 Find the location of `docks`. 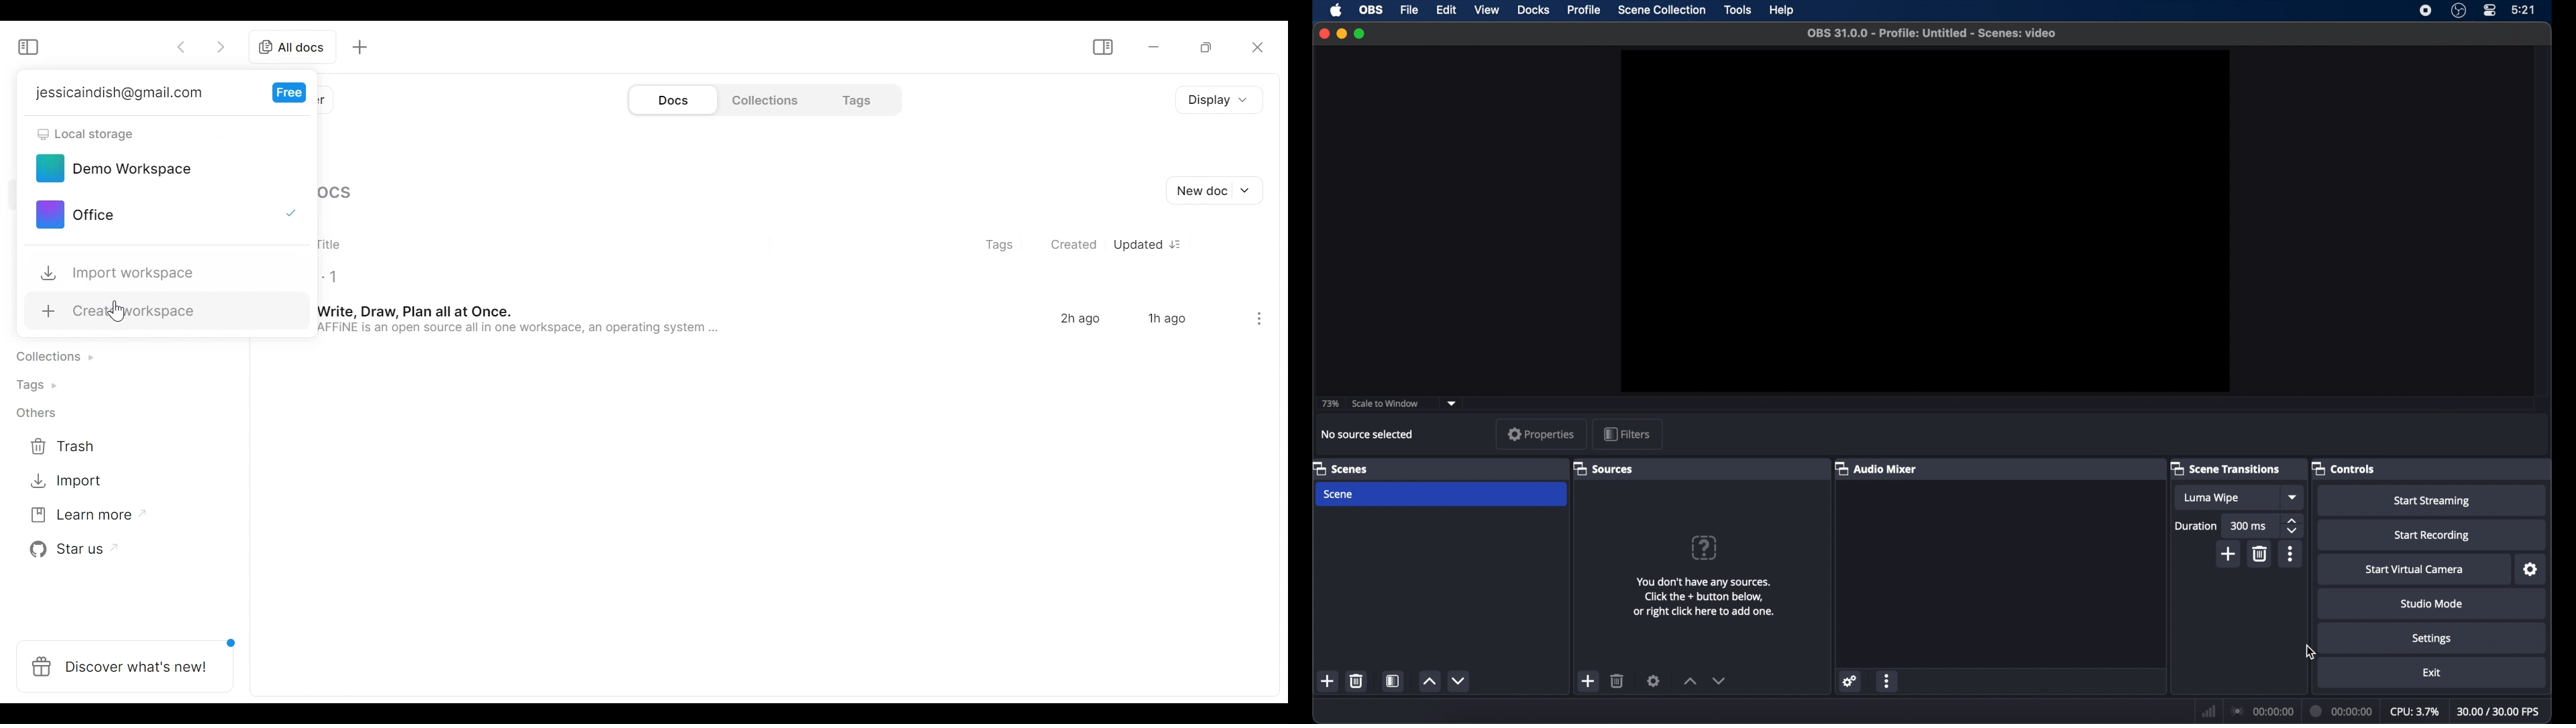

docks is located at coordinates (1534, 10).